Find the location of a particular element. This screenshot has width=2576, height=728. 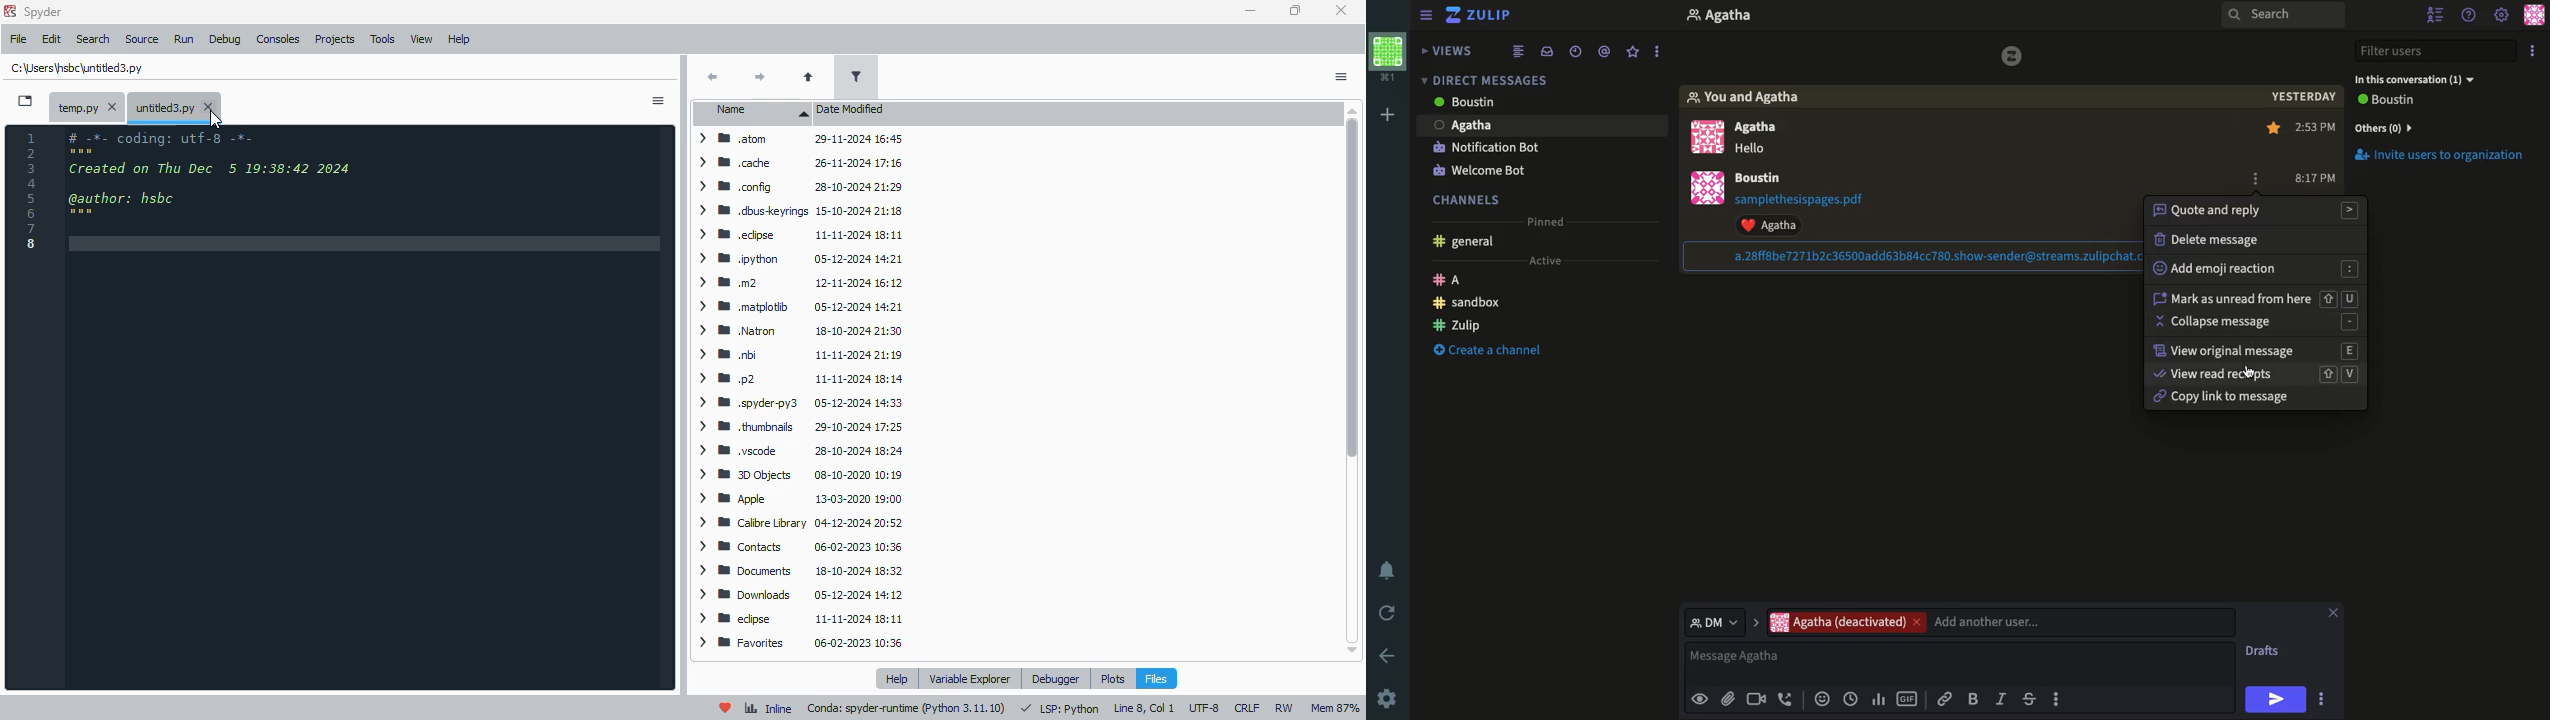

inline is located at coordinates (768, 708).